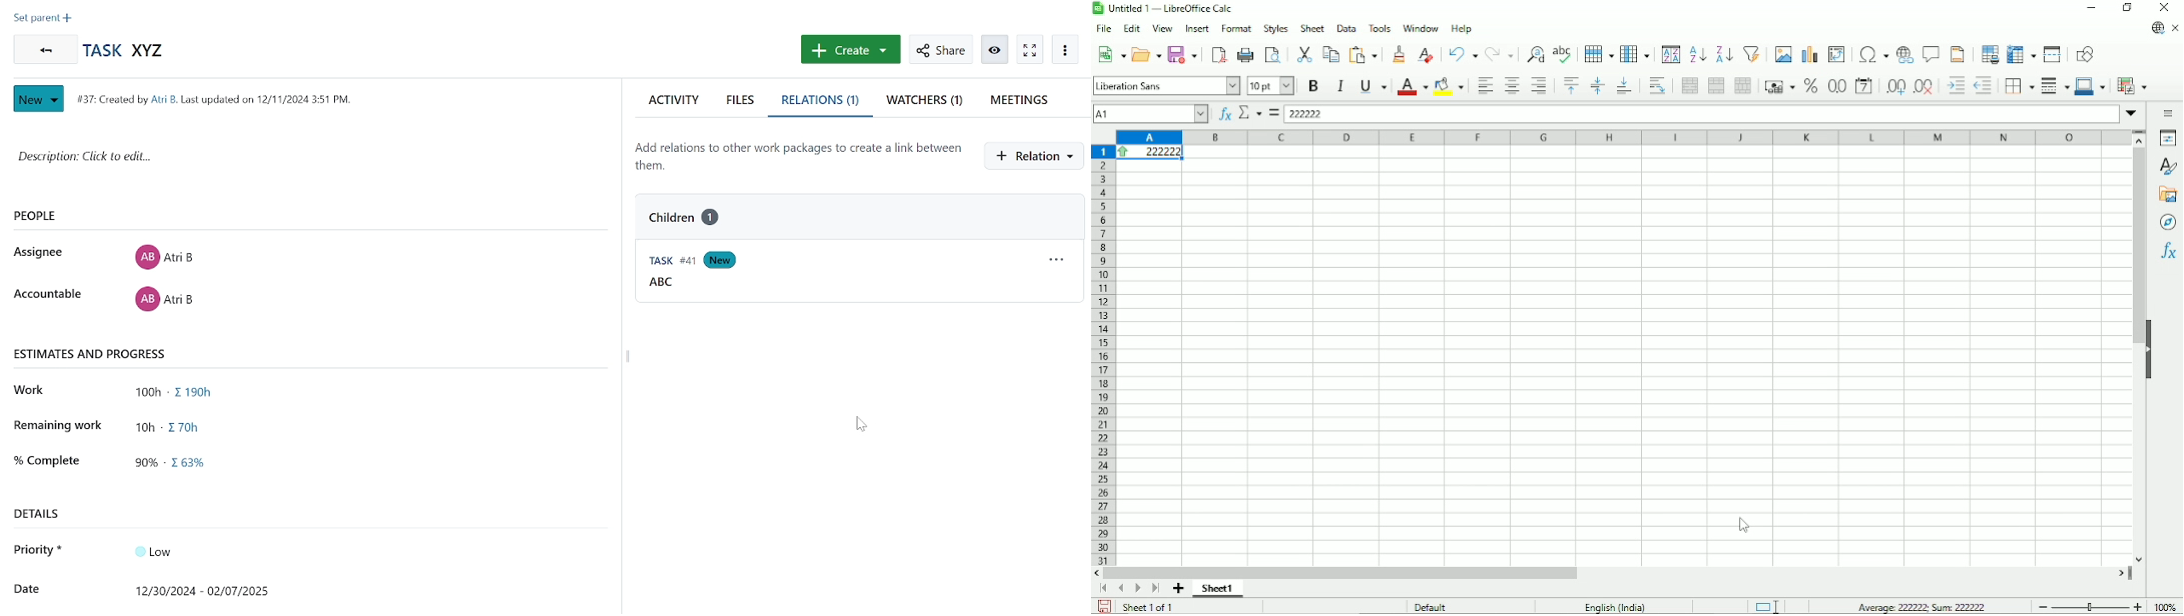 The width and height of the screenshot is (2184, 616). I want to click on Navigator, so click(2167, 222).